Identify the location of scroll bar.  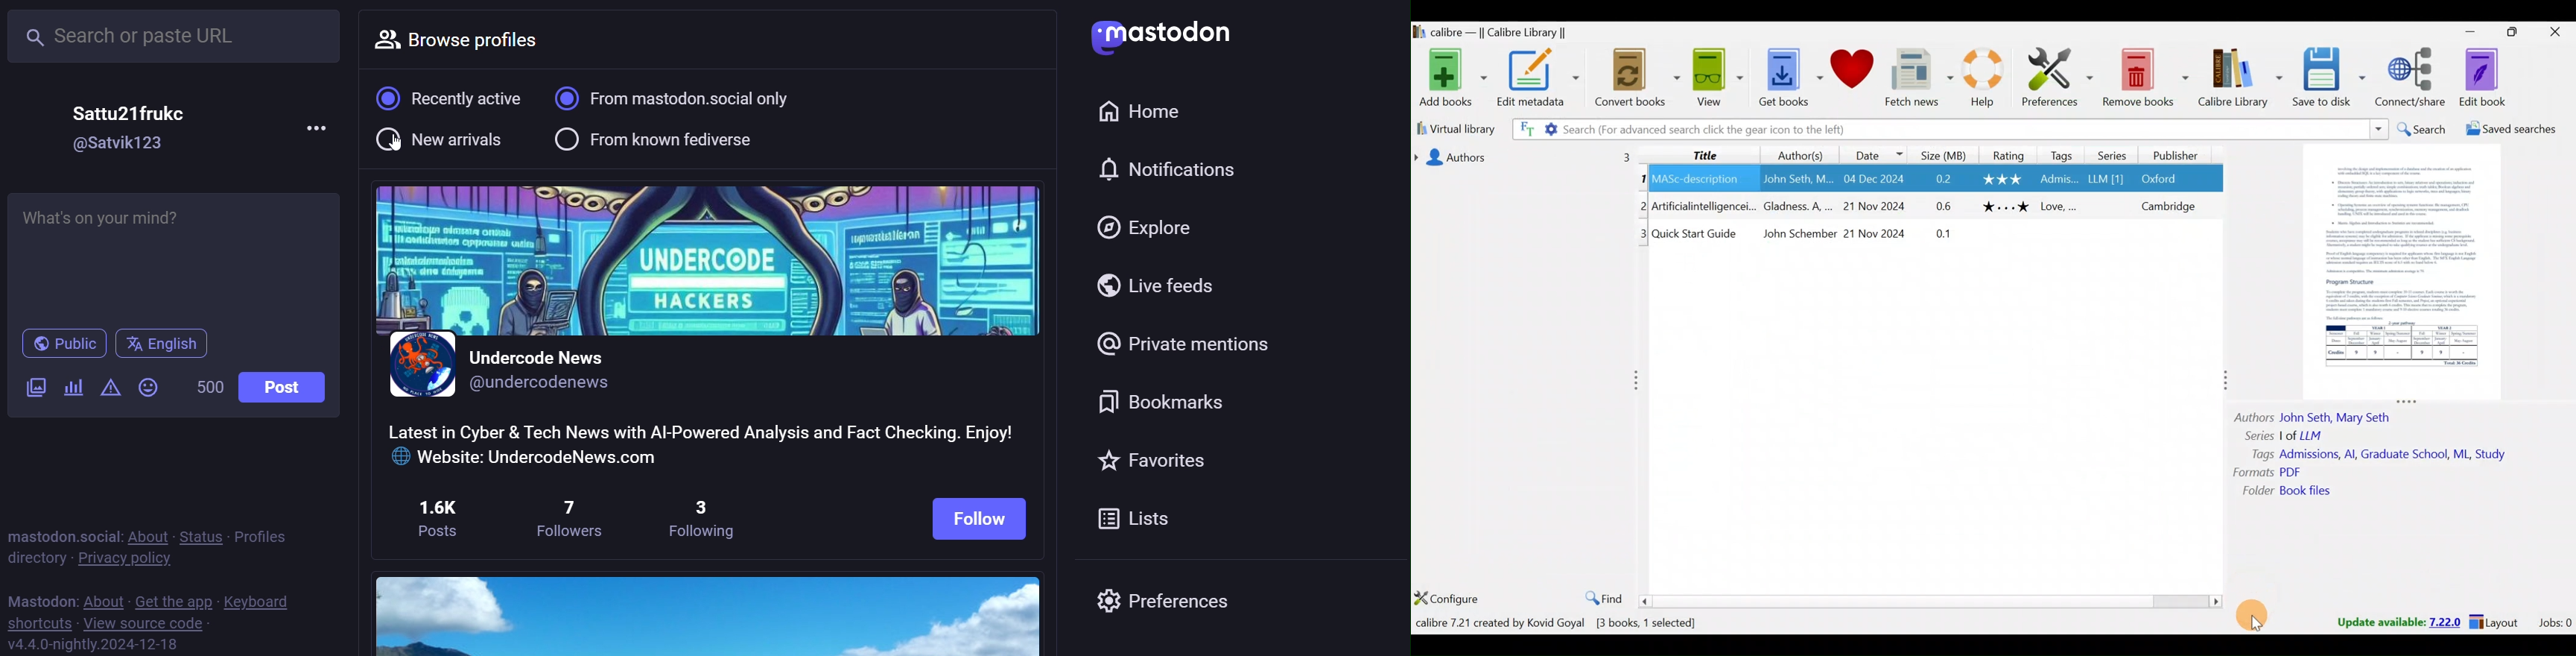
(1931, 600).